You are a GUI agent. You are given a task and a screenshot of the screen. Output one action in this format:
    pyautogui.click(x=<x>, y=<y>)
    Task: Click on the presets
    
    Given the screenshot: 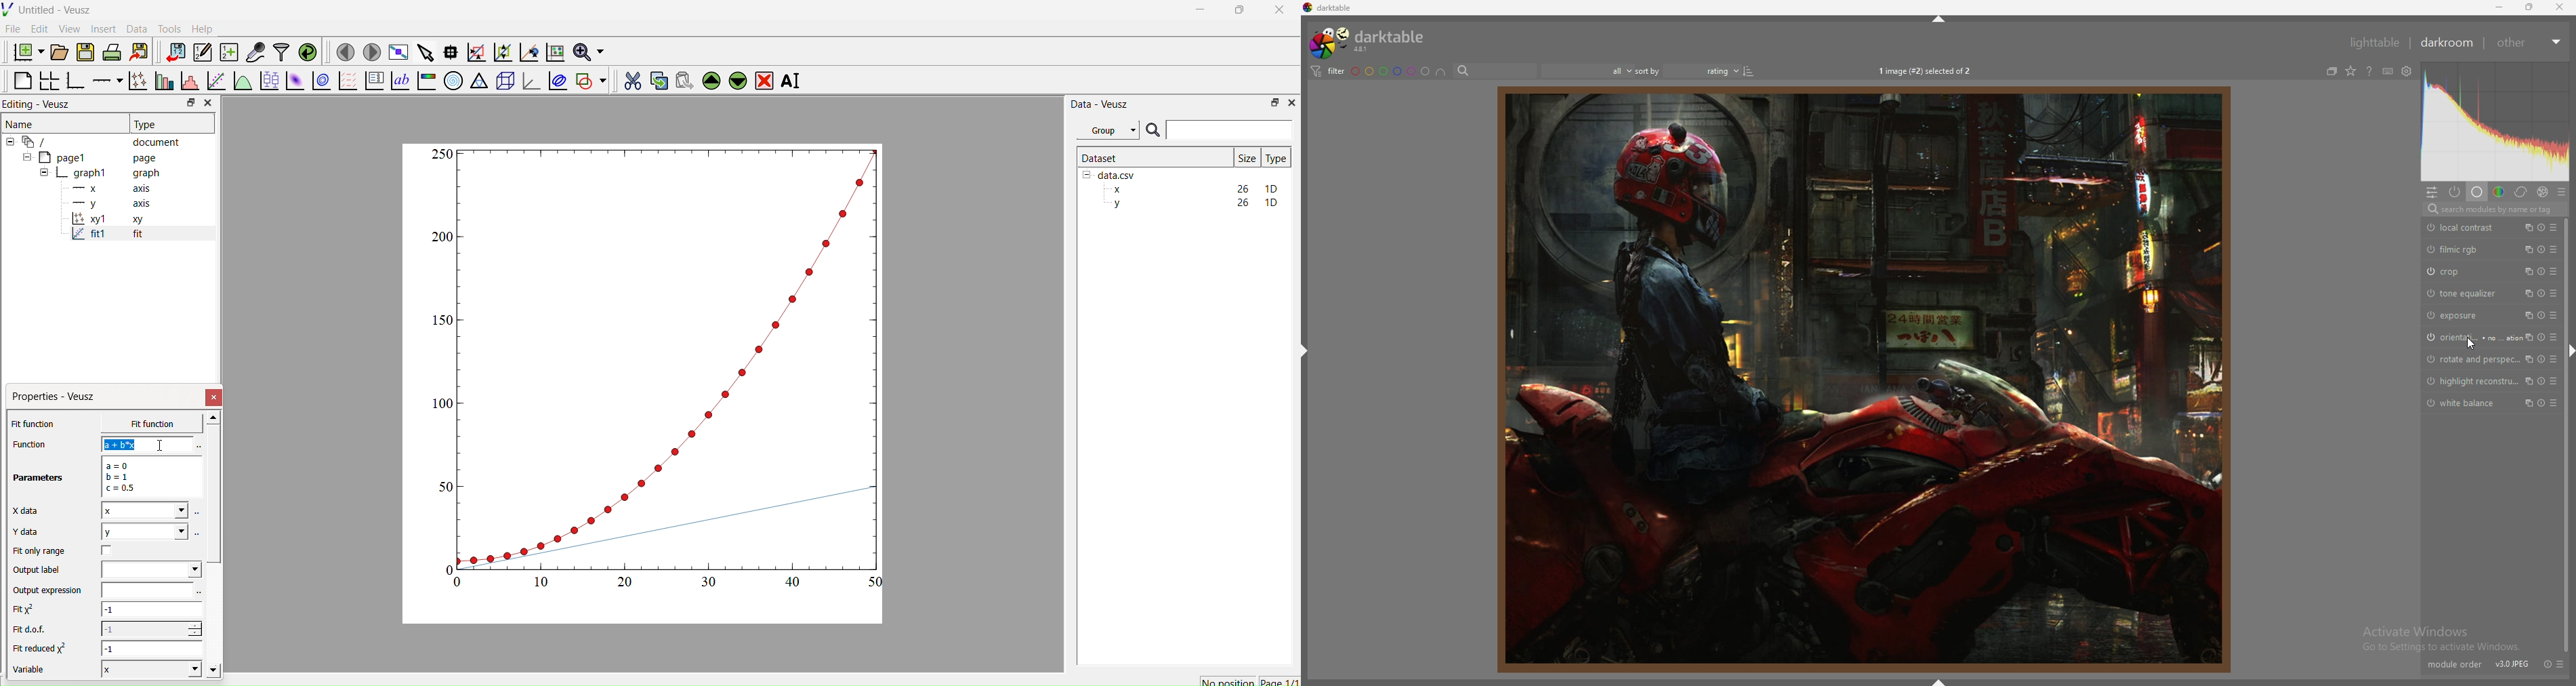 What is the action you would take?
    pyautogui.click(x=2553, y=293)
    